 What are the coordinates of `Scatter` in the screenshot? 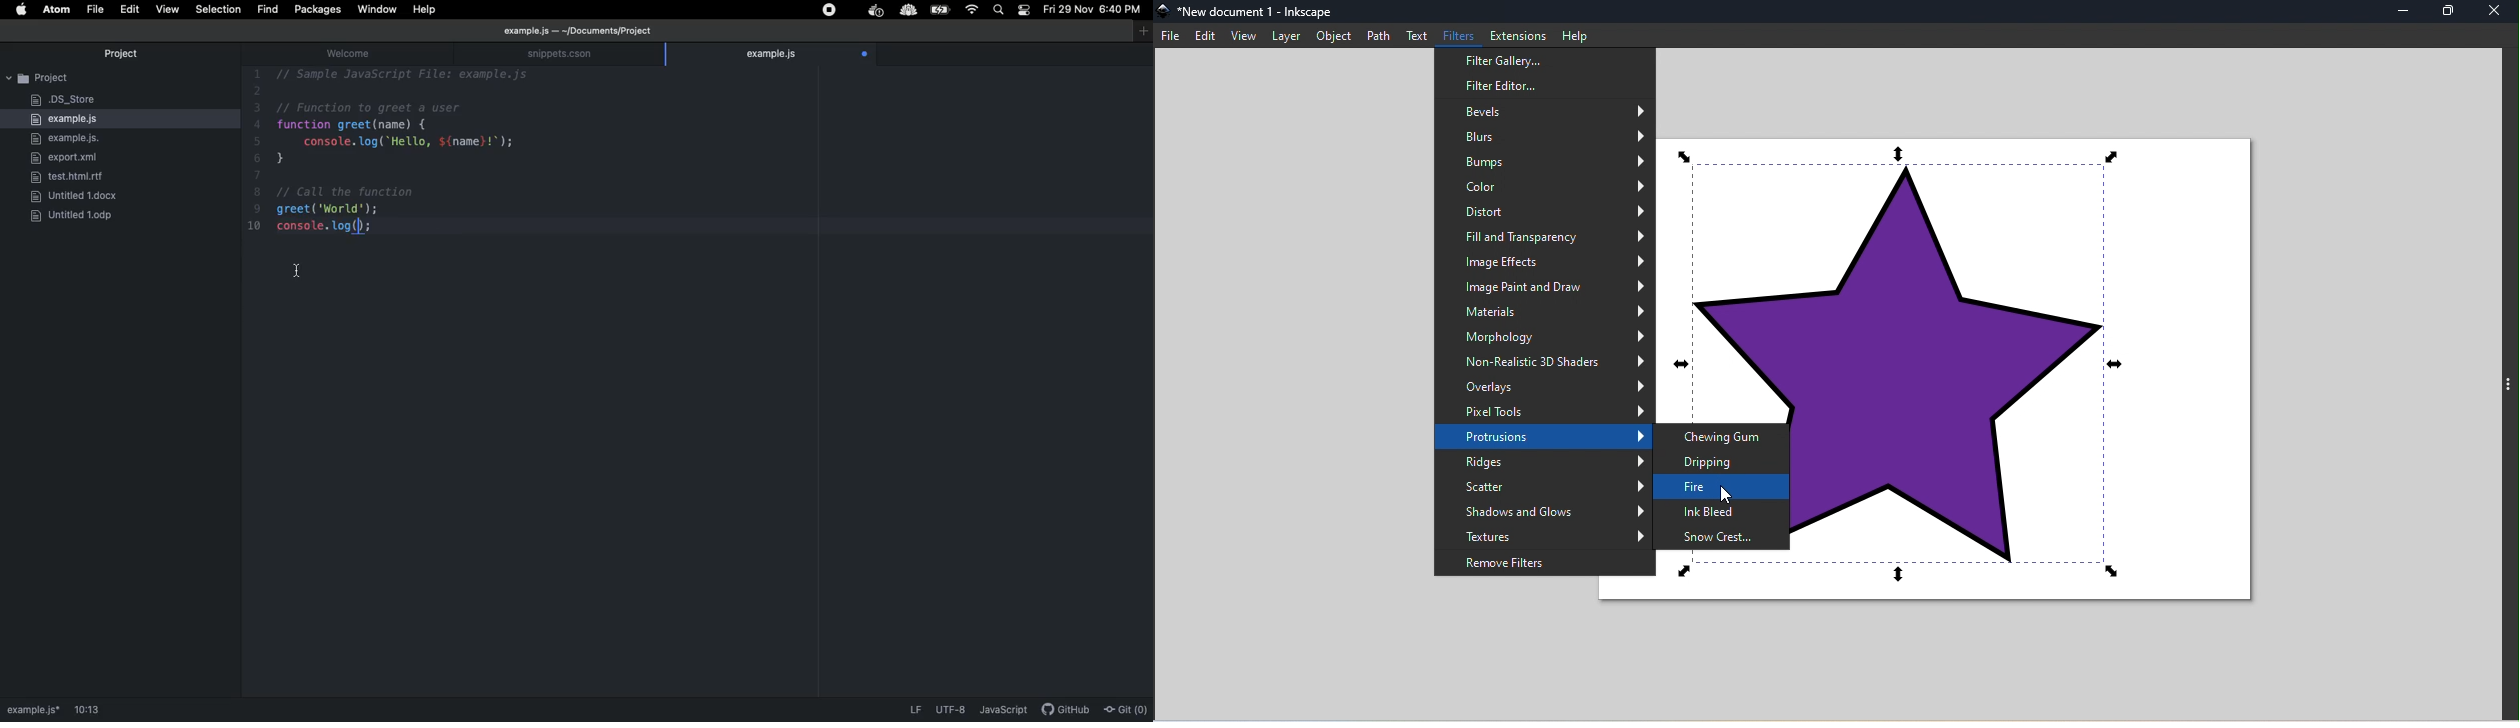 It's located at (1541, 487).